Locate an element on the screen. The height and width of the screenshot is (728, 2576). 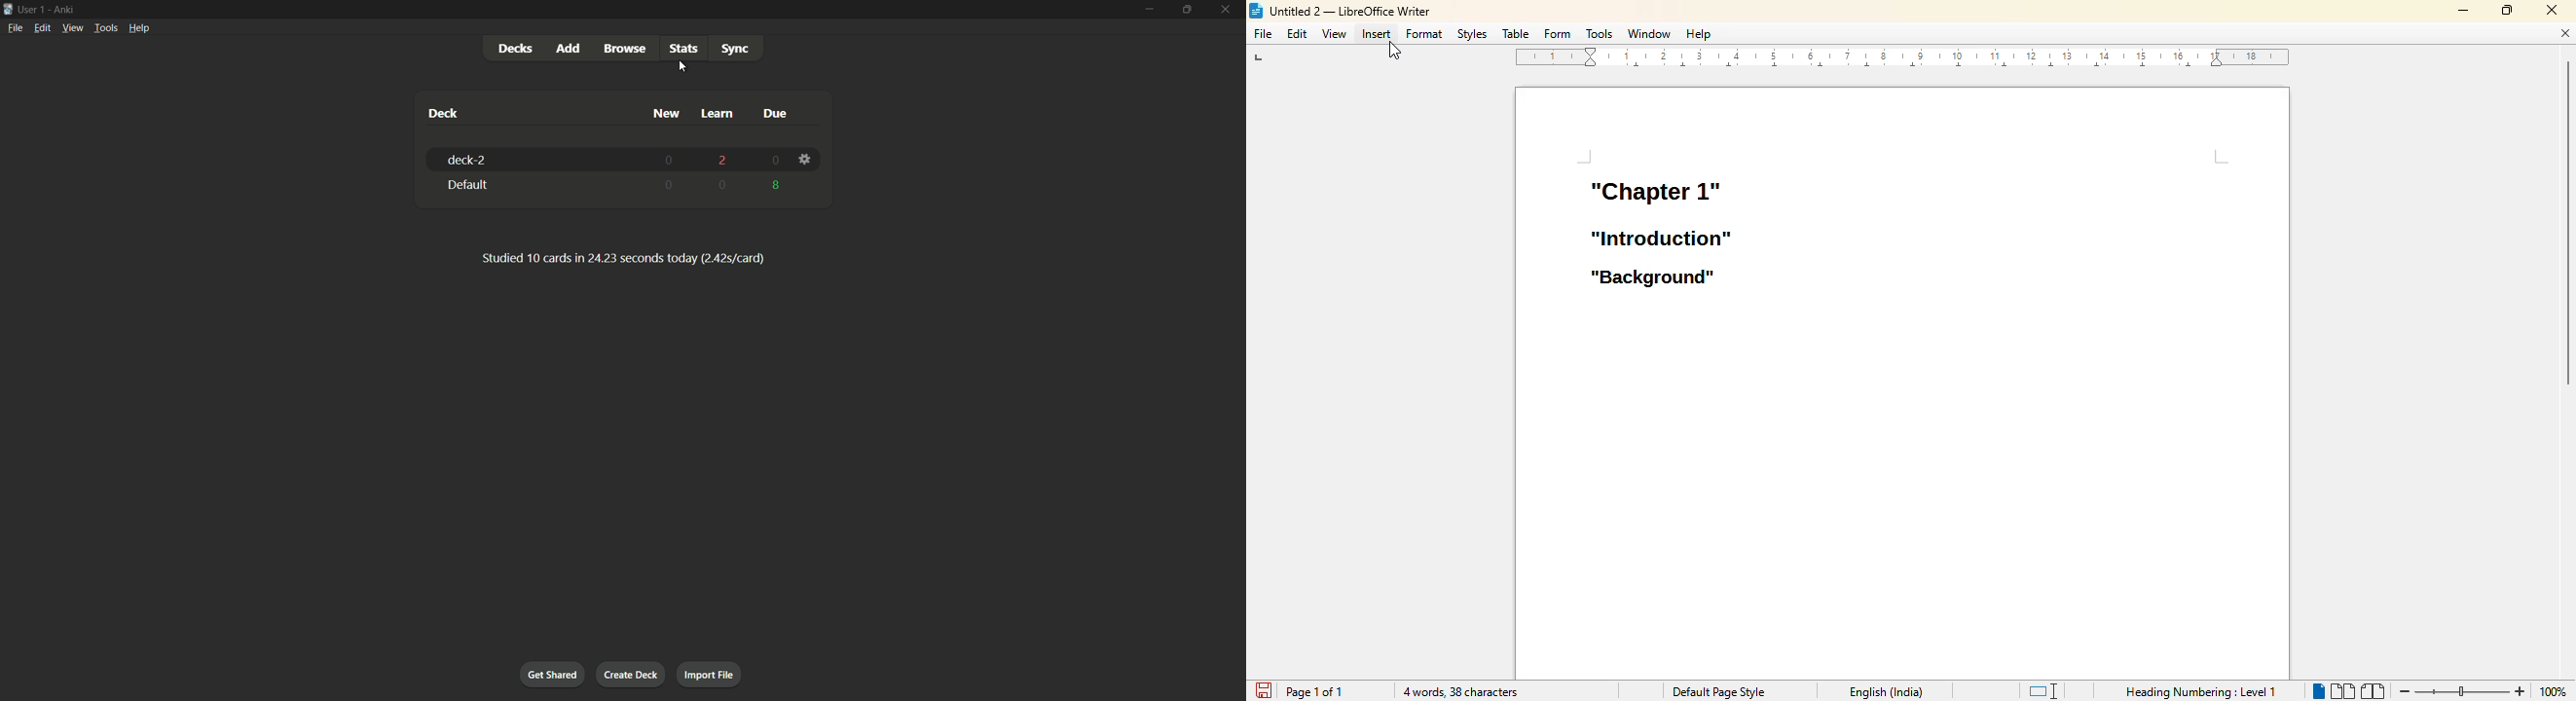
page 1 of 1 is located at coordinates (1315, 691).